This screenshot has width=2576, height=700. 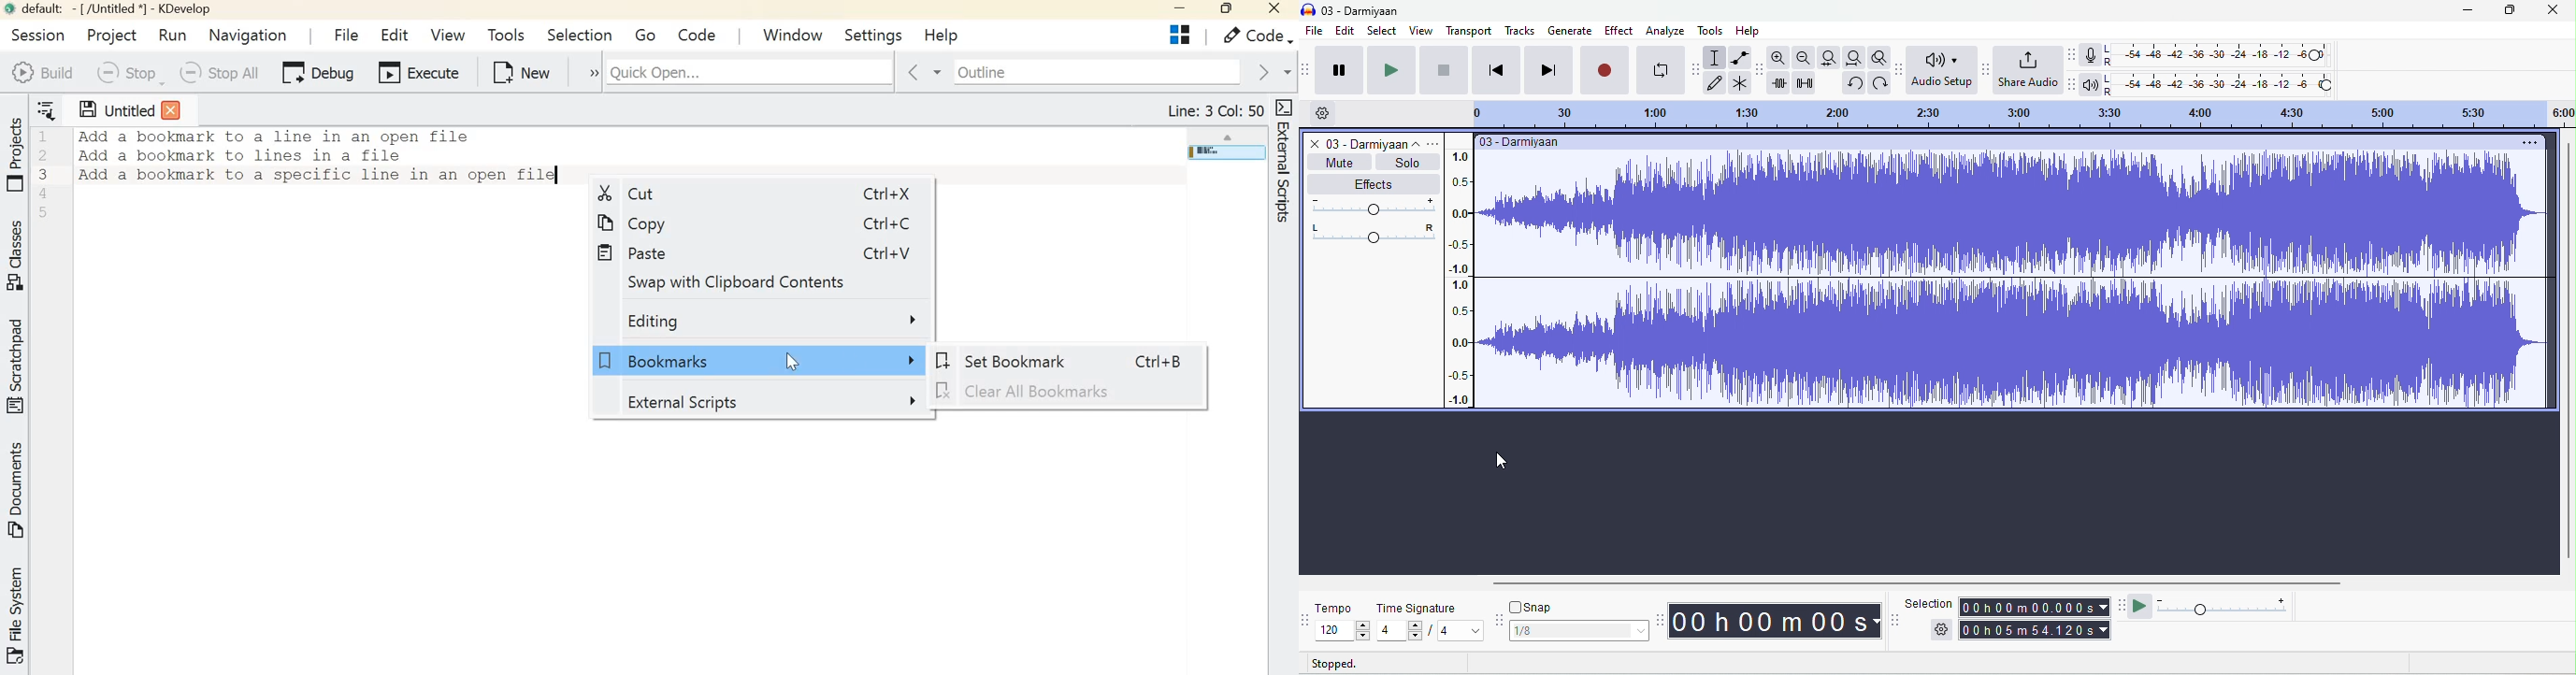 What do you see at coordinates (2036, 605) in the screenshot?
I see `selection time` at bounding box center [2036, 605].